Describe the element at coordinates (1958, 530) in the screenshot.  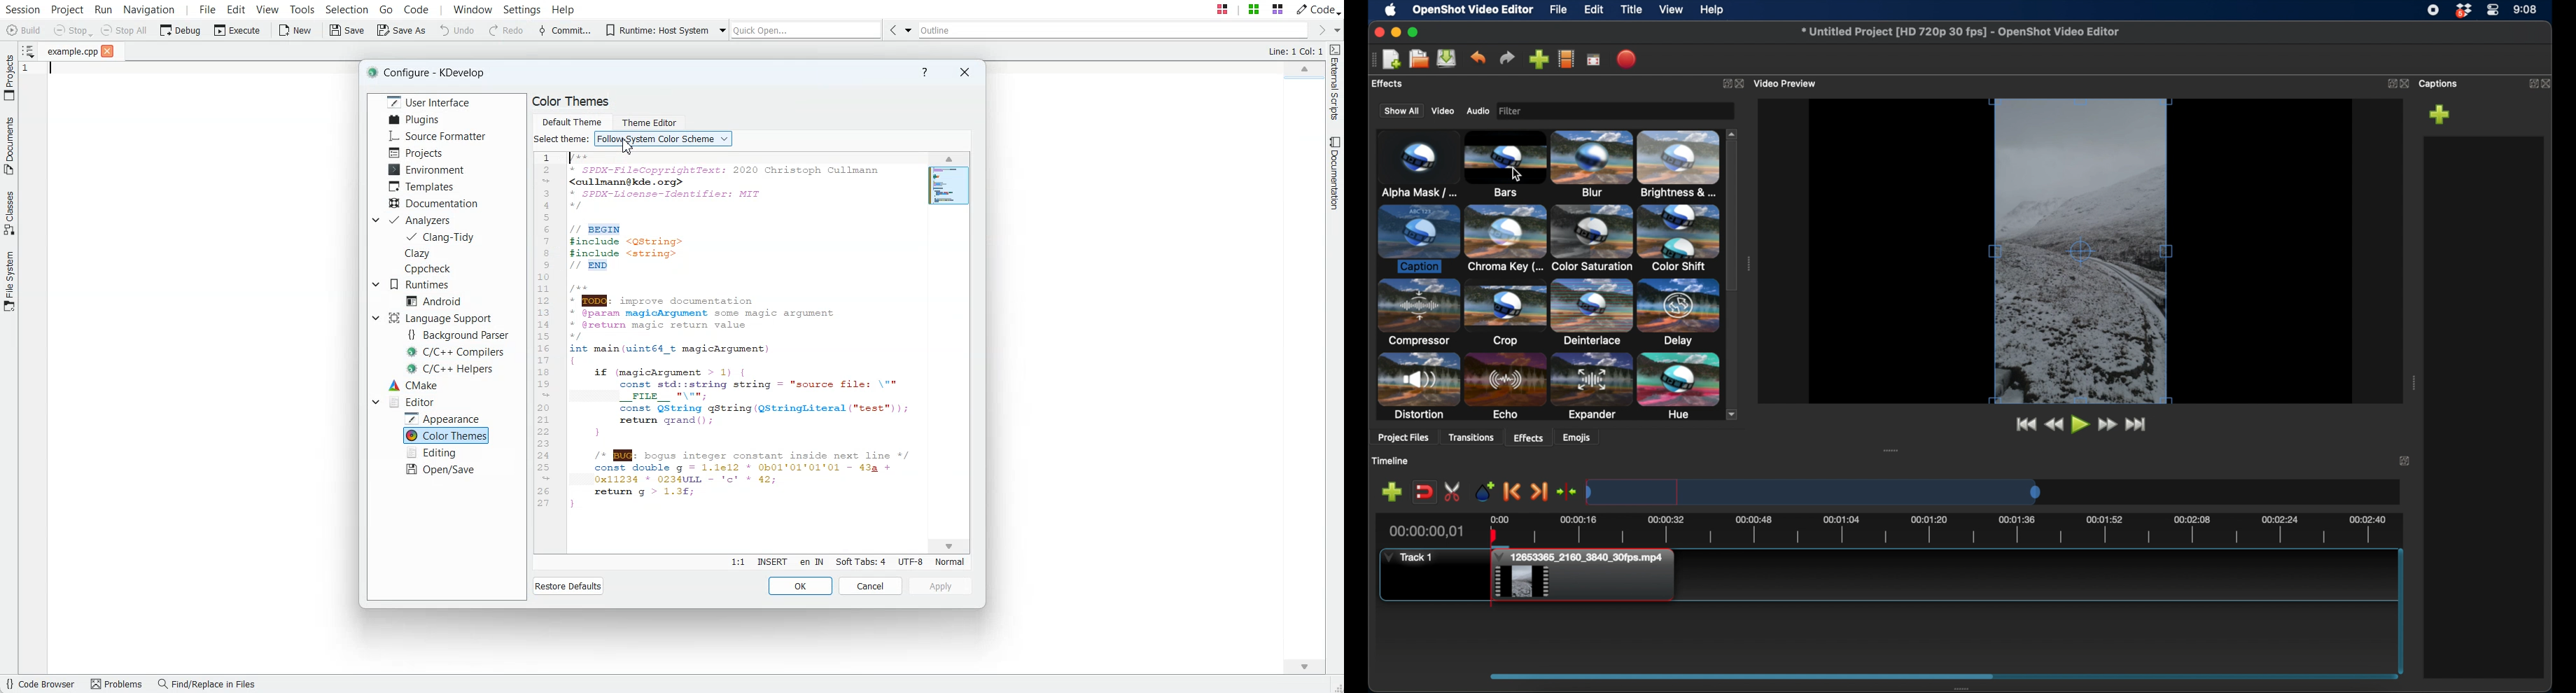
I see `timeline` at that location.